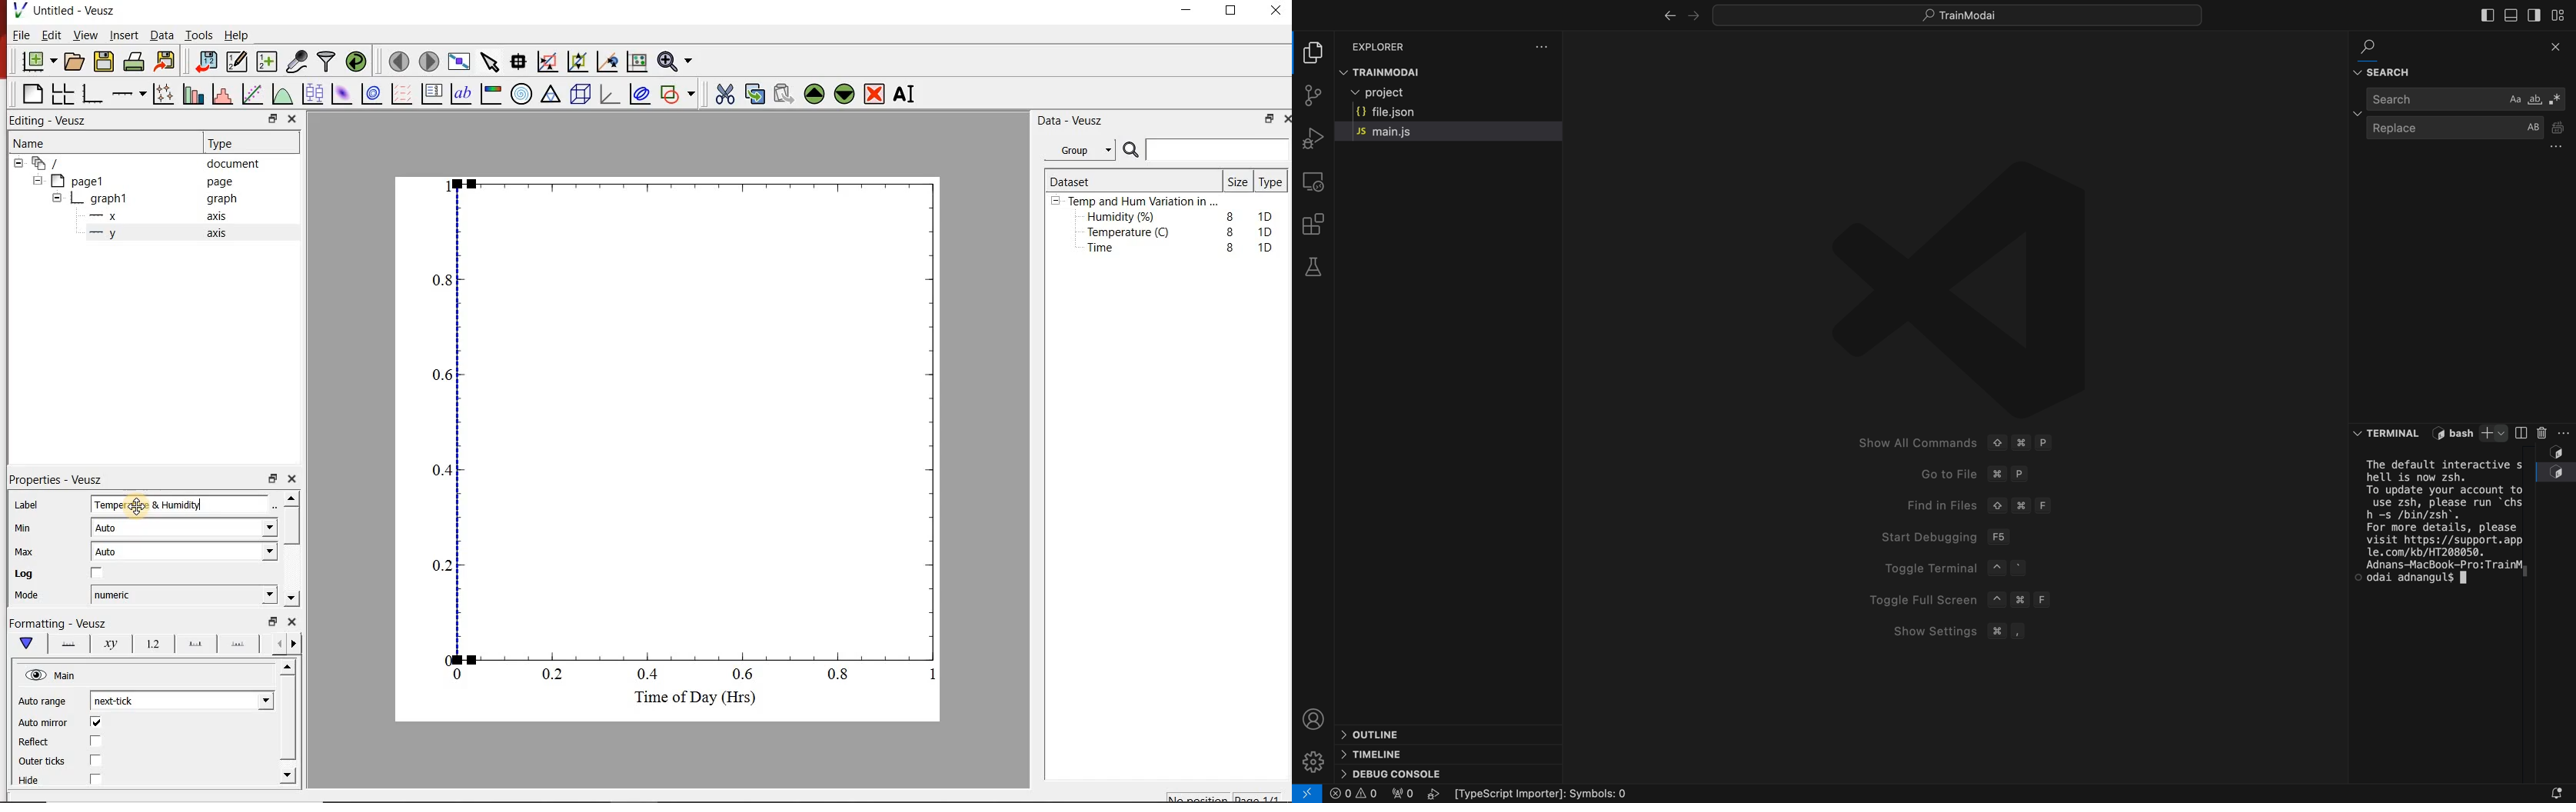  I want to click on delete, so click(2541, 434).